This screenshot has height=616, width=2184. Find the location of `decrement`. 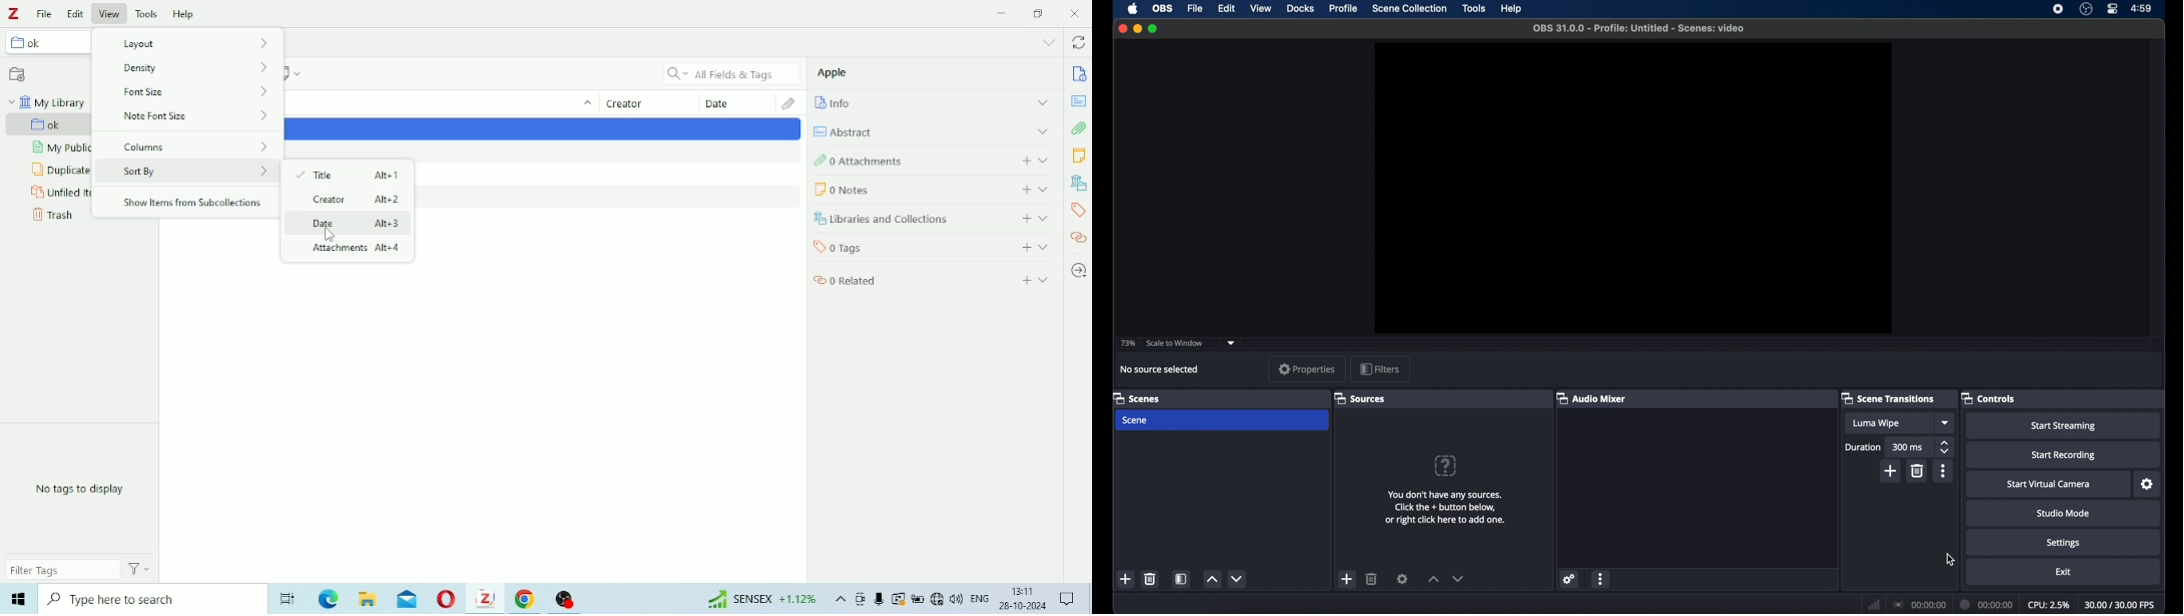

decrement is located at coordinates (1457, 578).